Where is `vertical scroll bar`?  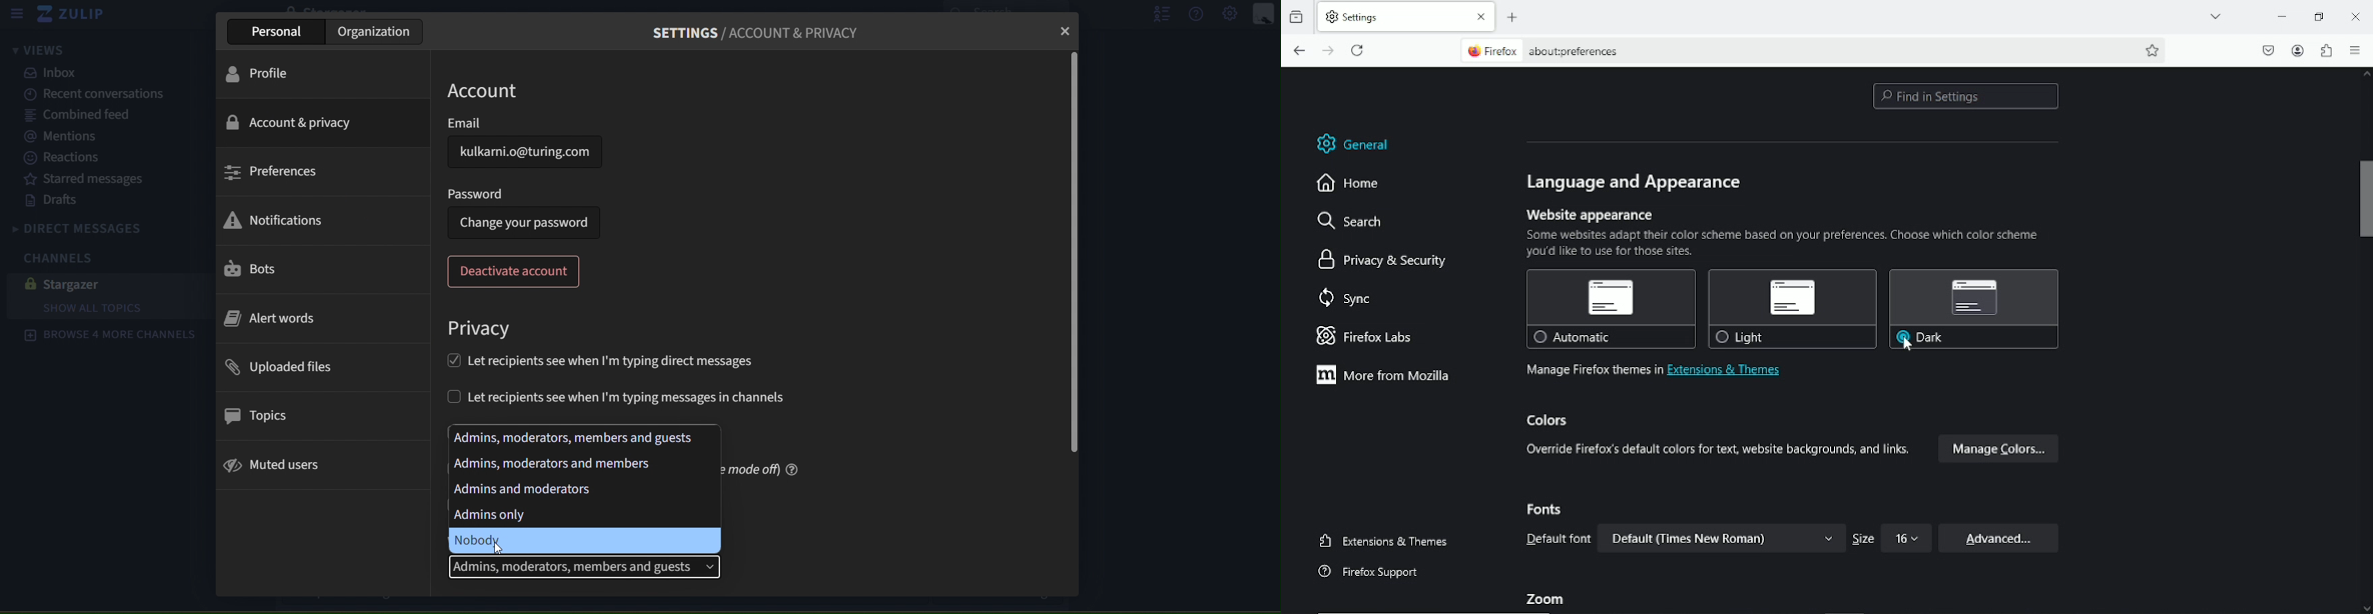
vertical scroll bar is located at coordinates (2366, 341).